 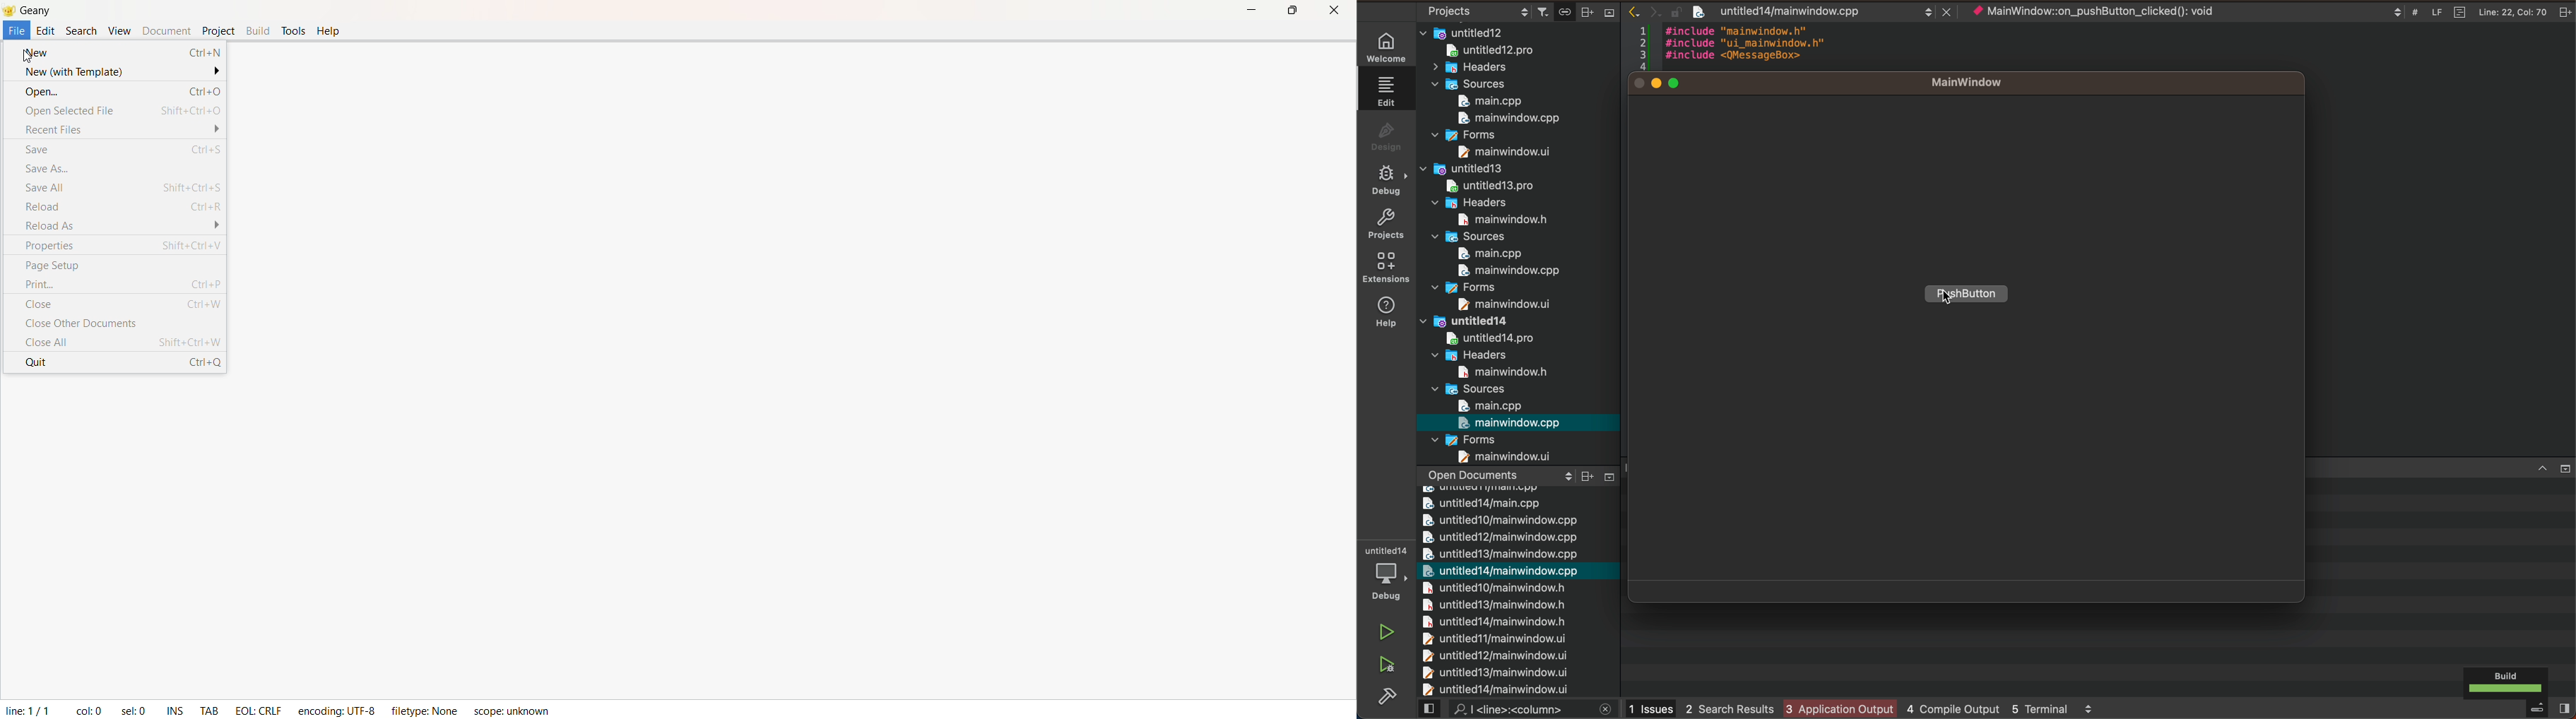 What do you see at coordinates (1475, 388) in the screenshot?
I see `sources` at bounding box center [1475, 388].